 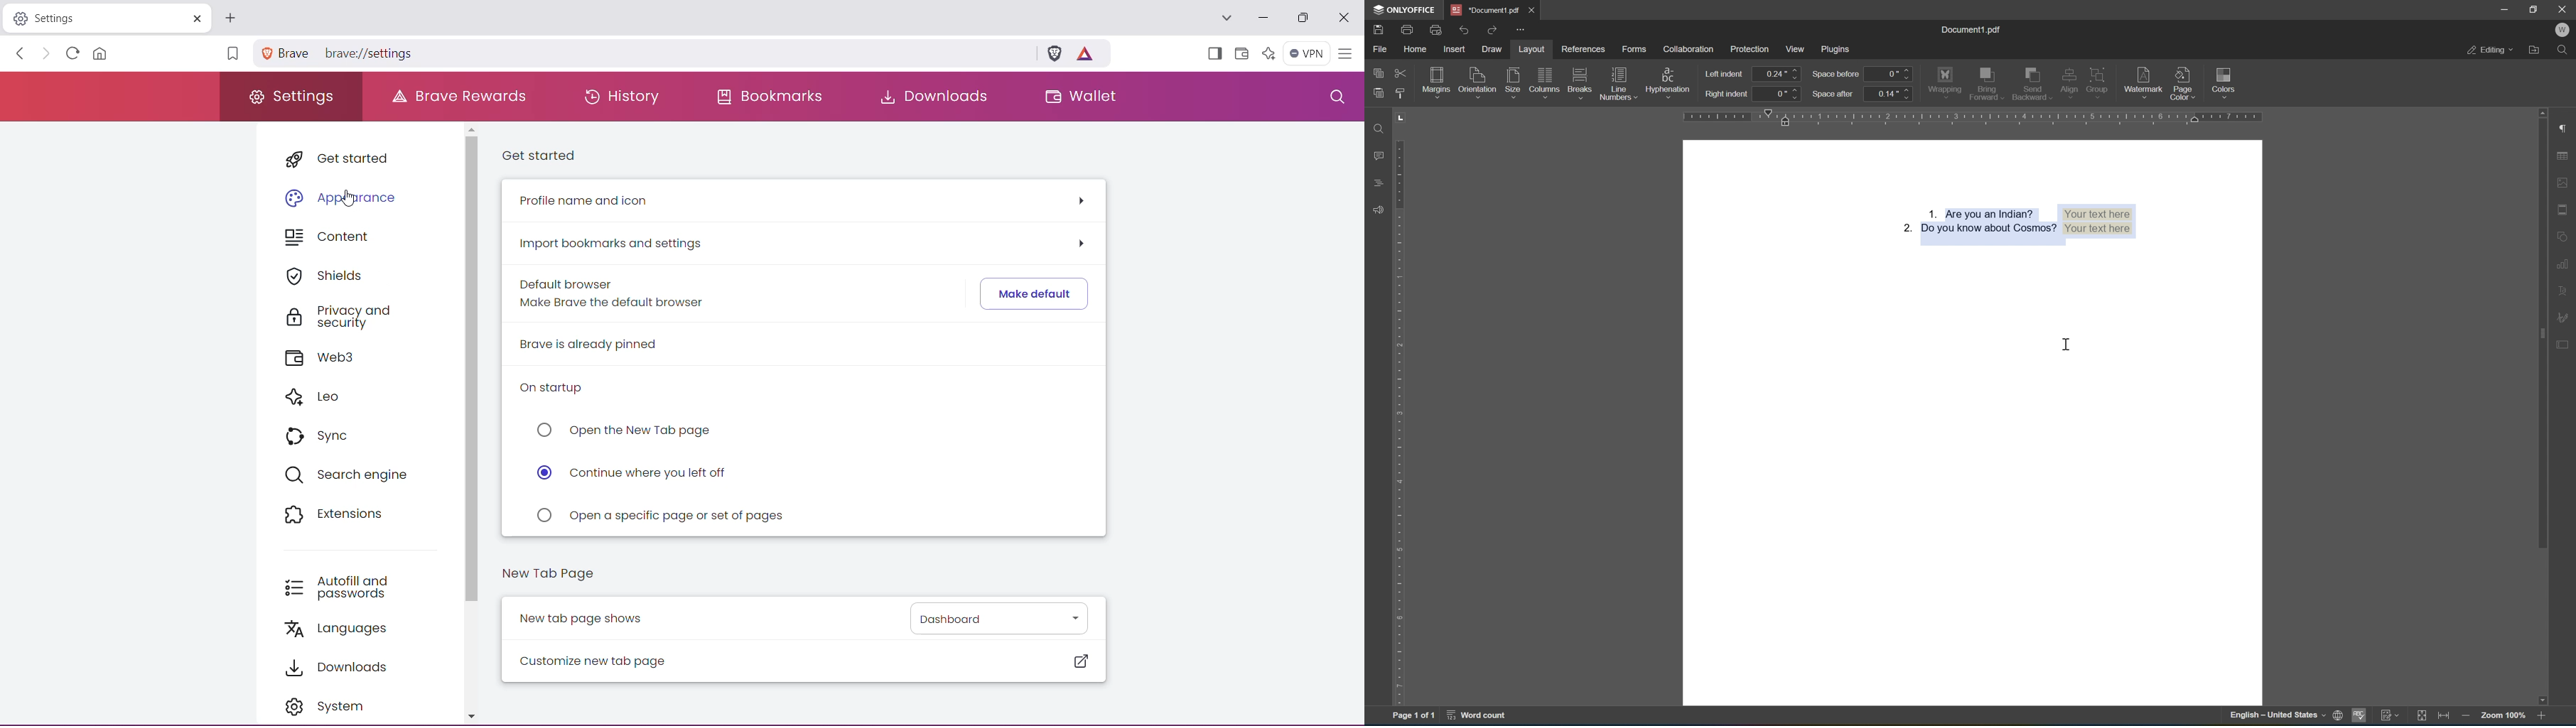 What do you see at coordinates (1379, 29) in the screenshot?
I see `save` at bounding box center [1379, 29].